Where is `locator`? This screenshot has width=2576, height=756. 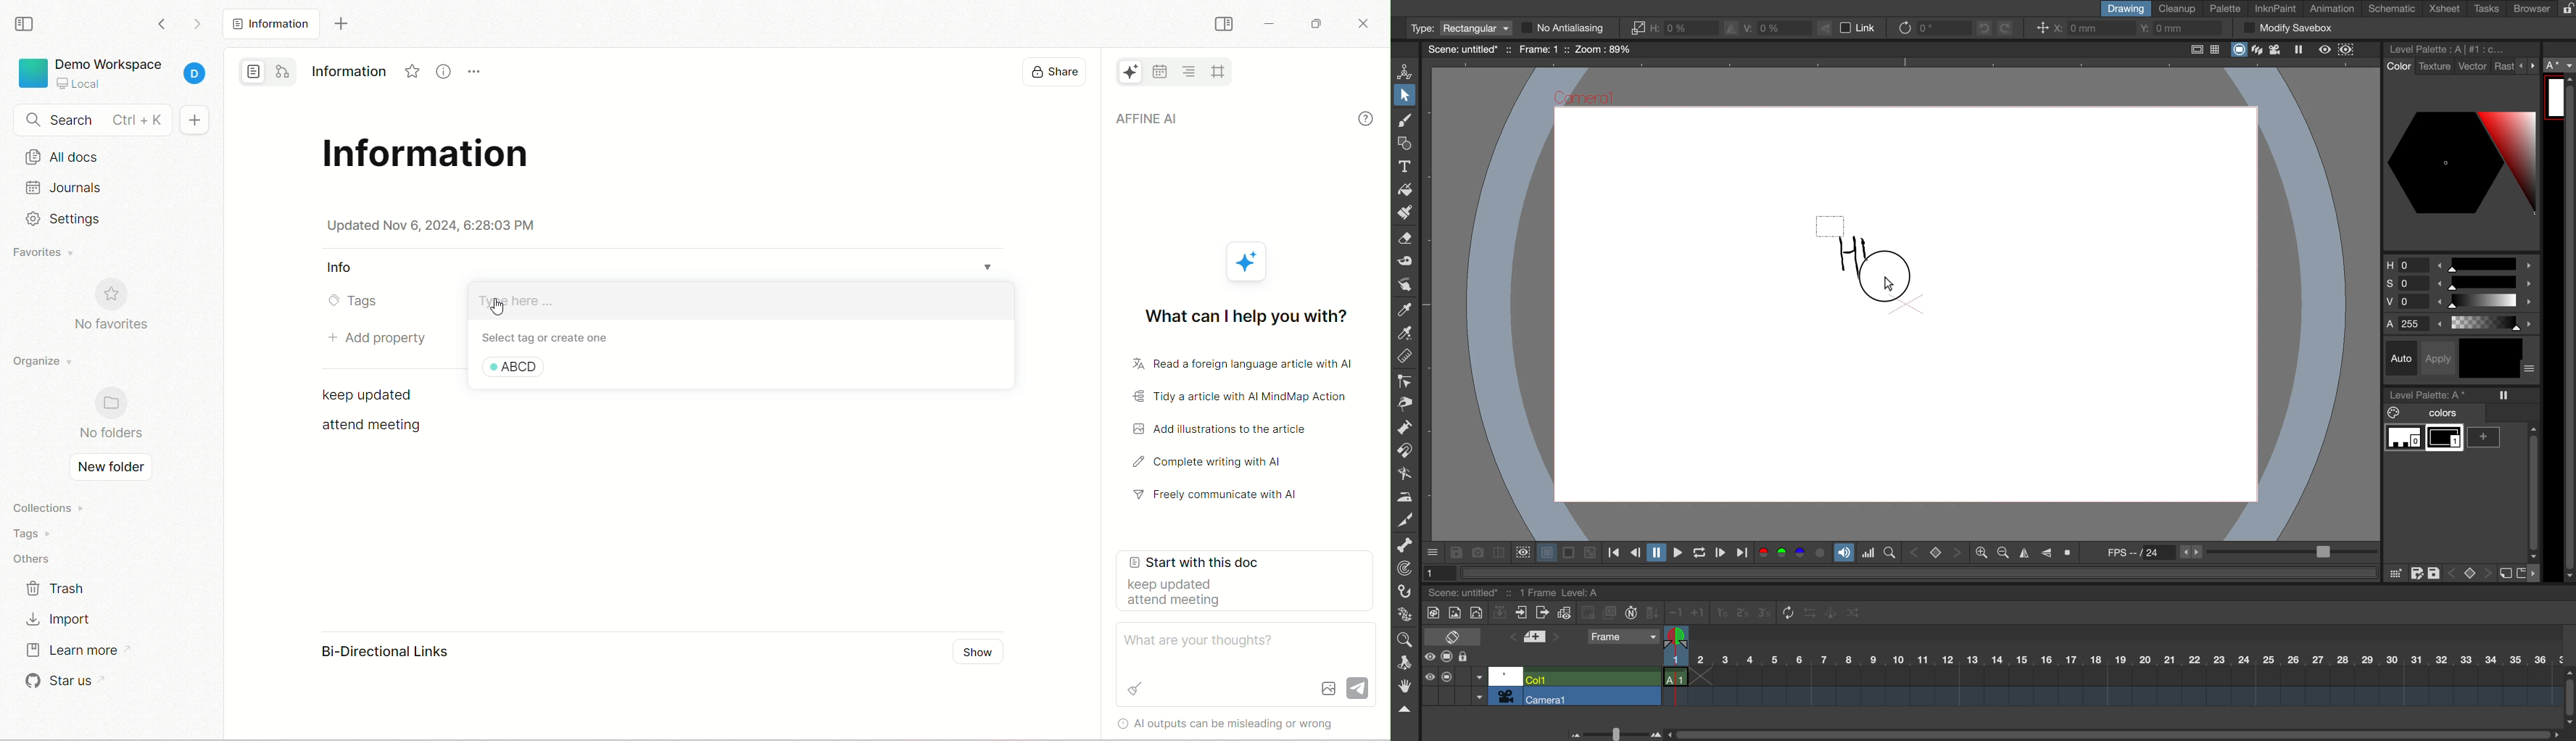
locator is located at coordinates (1890, 552).